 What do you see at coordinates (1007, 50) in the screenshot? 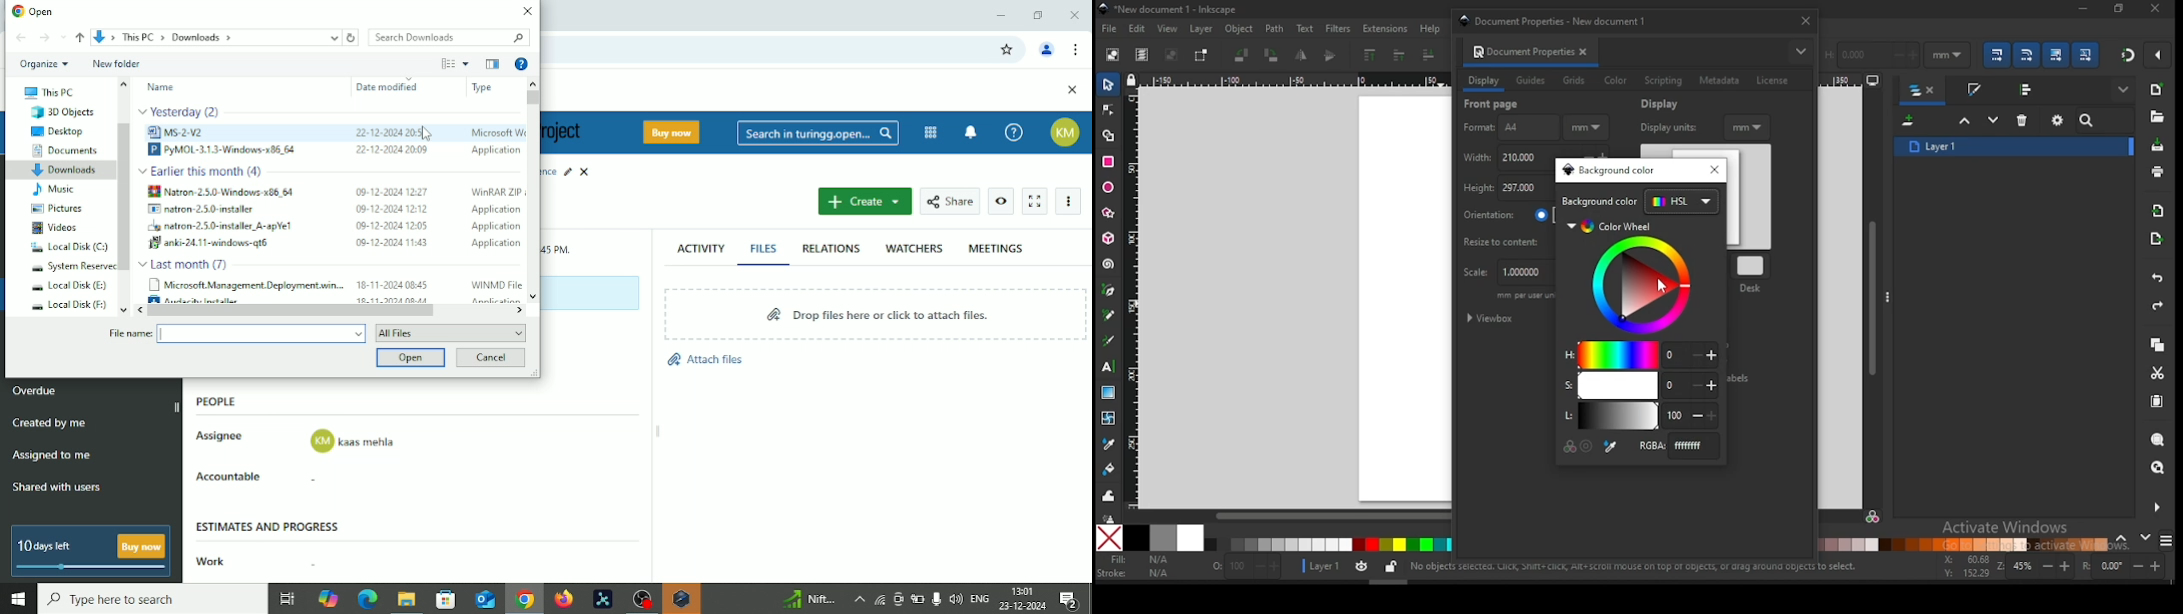
I see `Bookmark this tab` at bounding box center [1007, 50].